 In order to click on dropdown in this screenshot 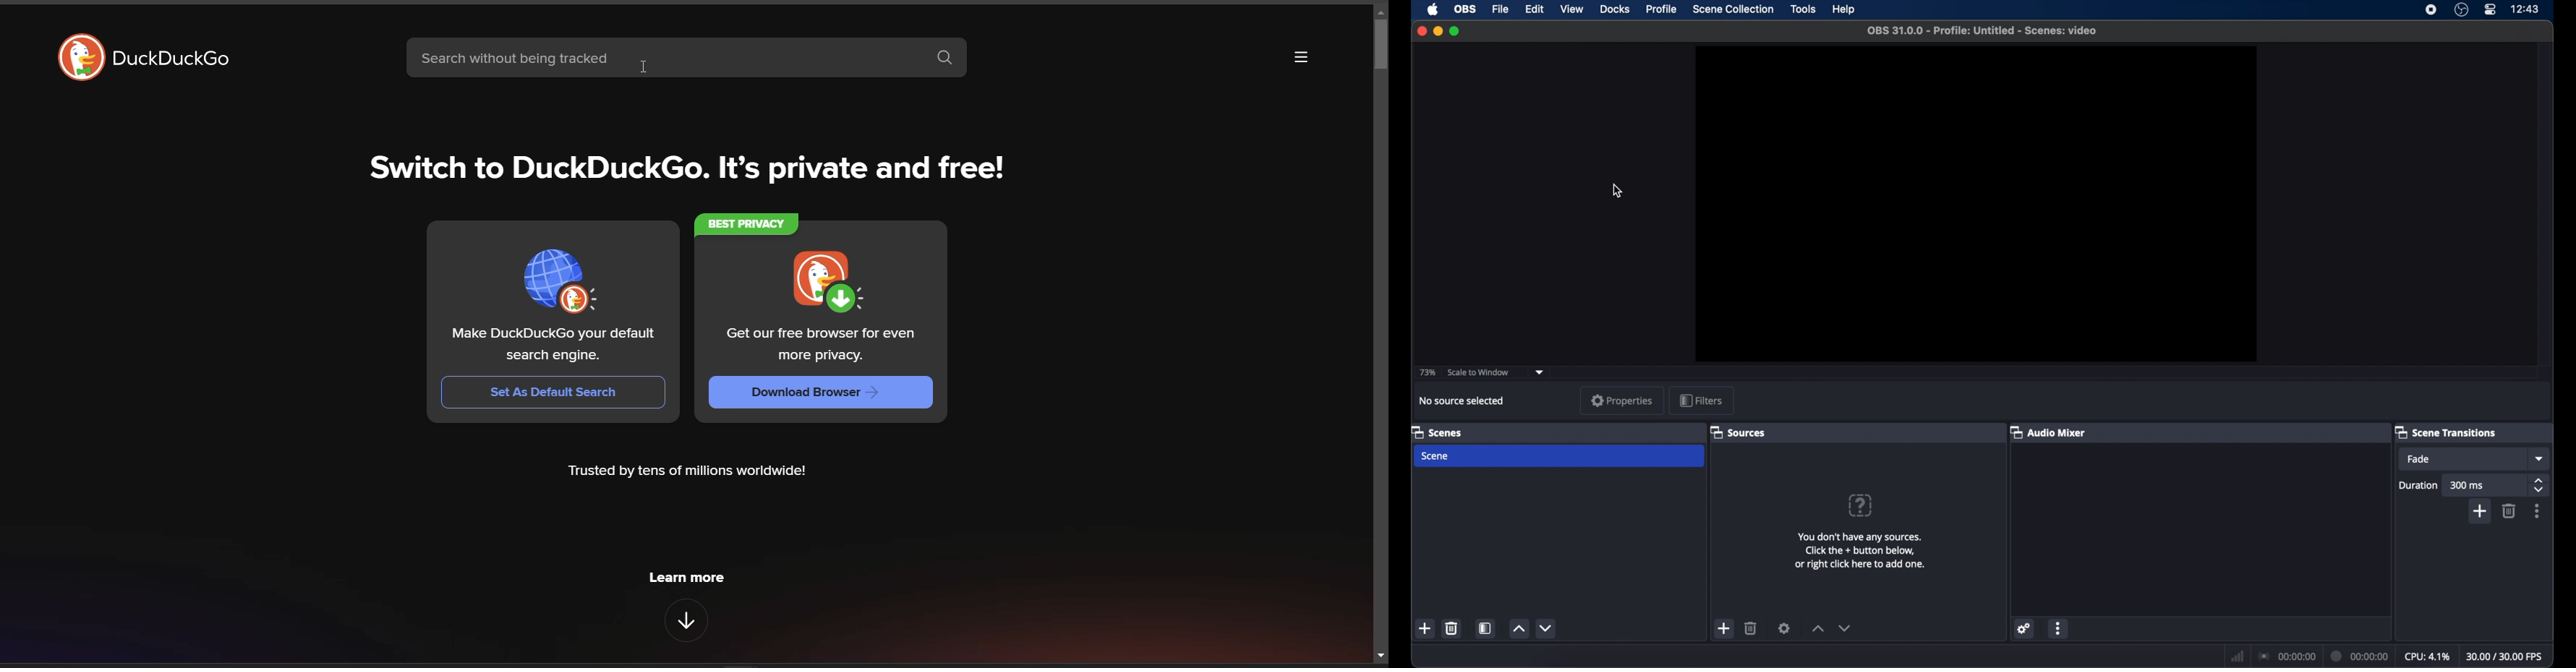, I will do `click(1540, 372)`.